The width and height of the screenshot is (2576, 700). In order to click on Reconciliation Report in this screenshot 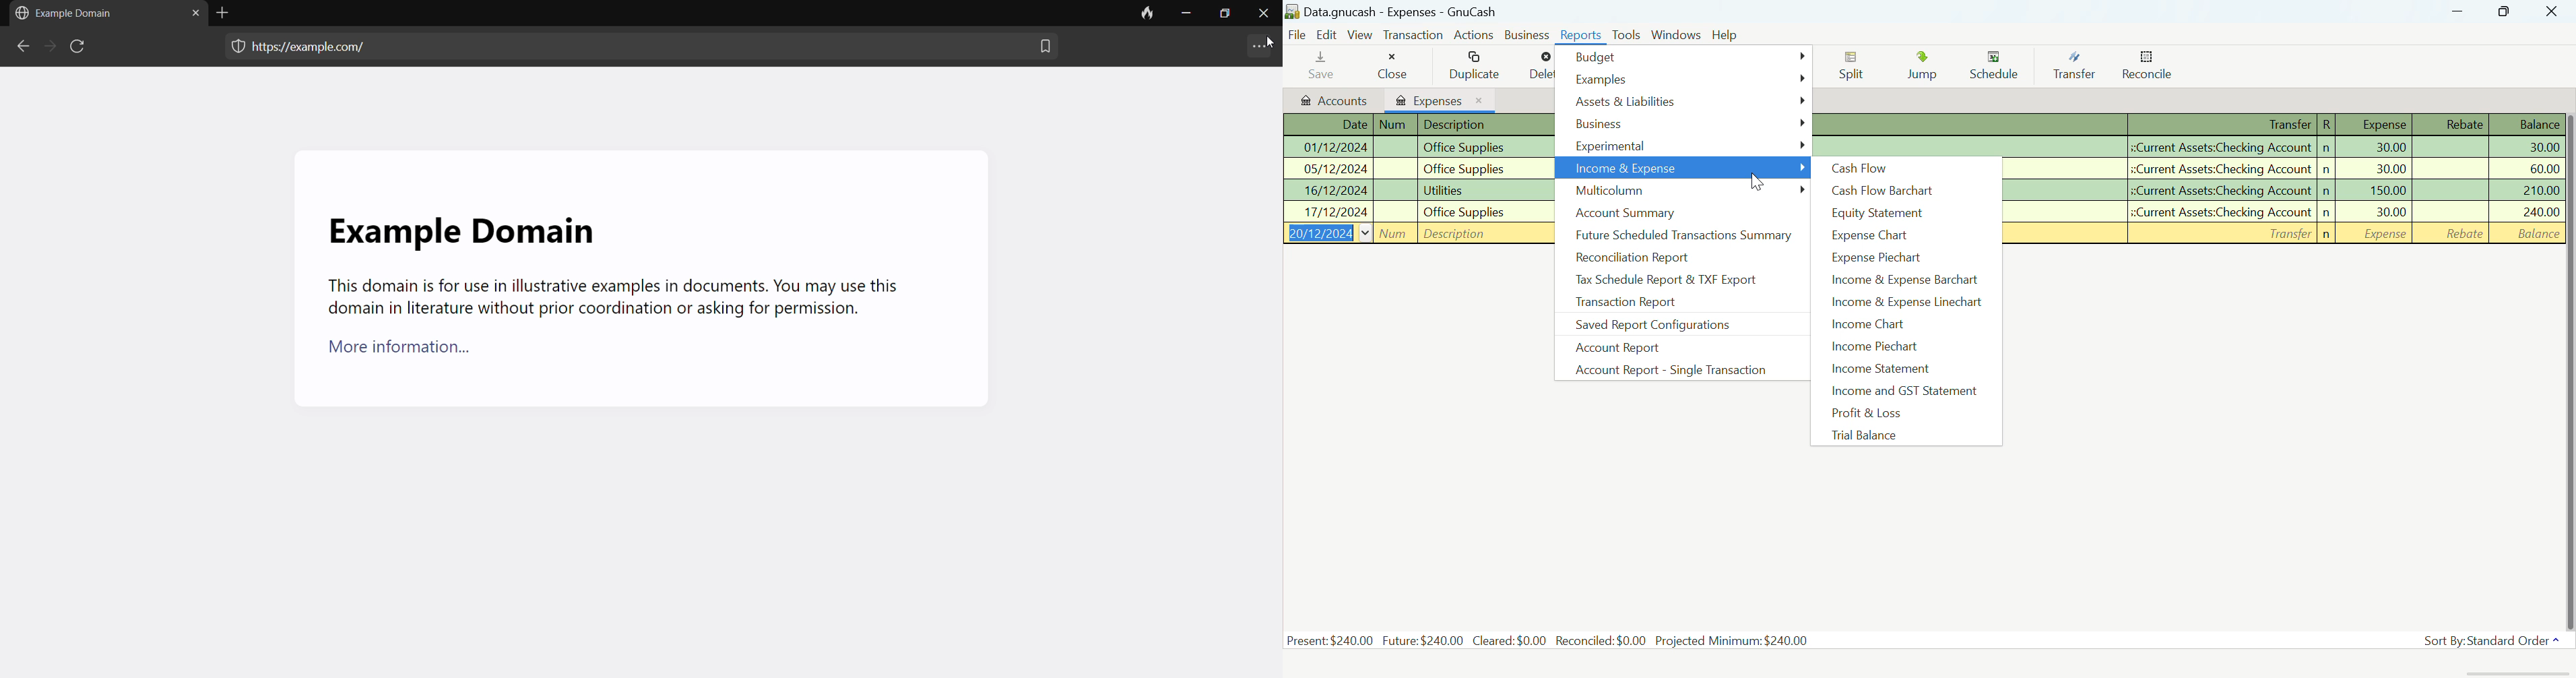, I will do `click(1675, 255)`.